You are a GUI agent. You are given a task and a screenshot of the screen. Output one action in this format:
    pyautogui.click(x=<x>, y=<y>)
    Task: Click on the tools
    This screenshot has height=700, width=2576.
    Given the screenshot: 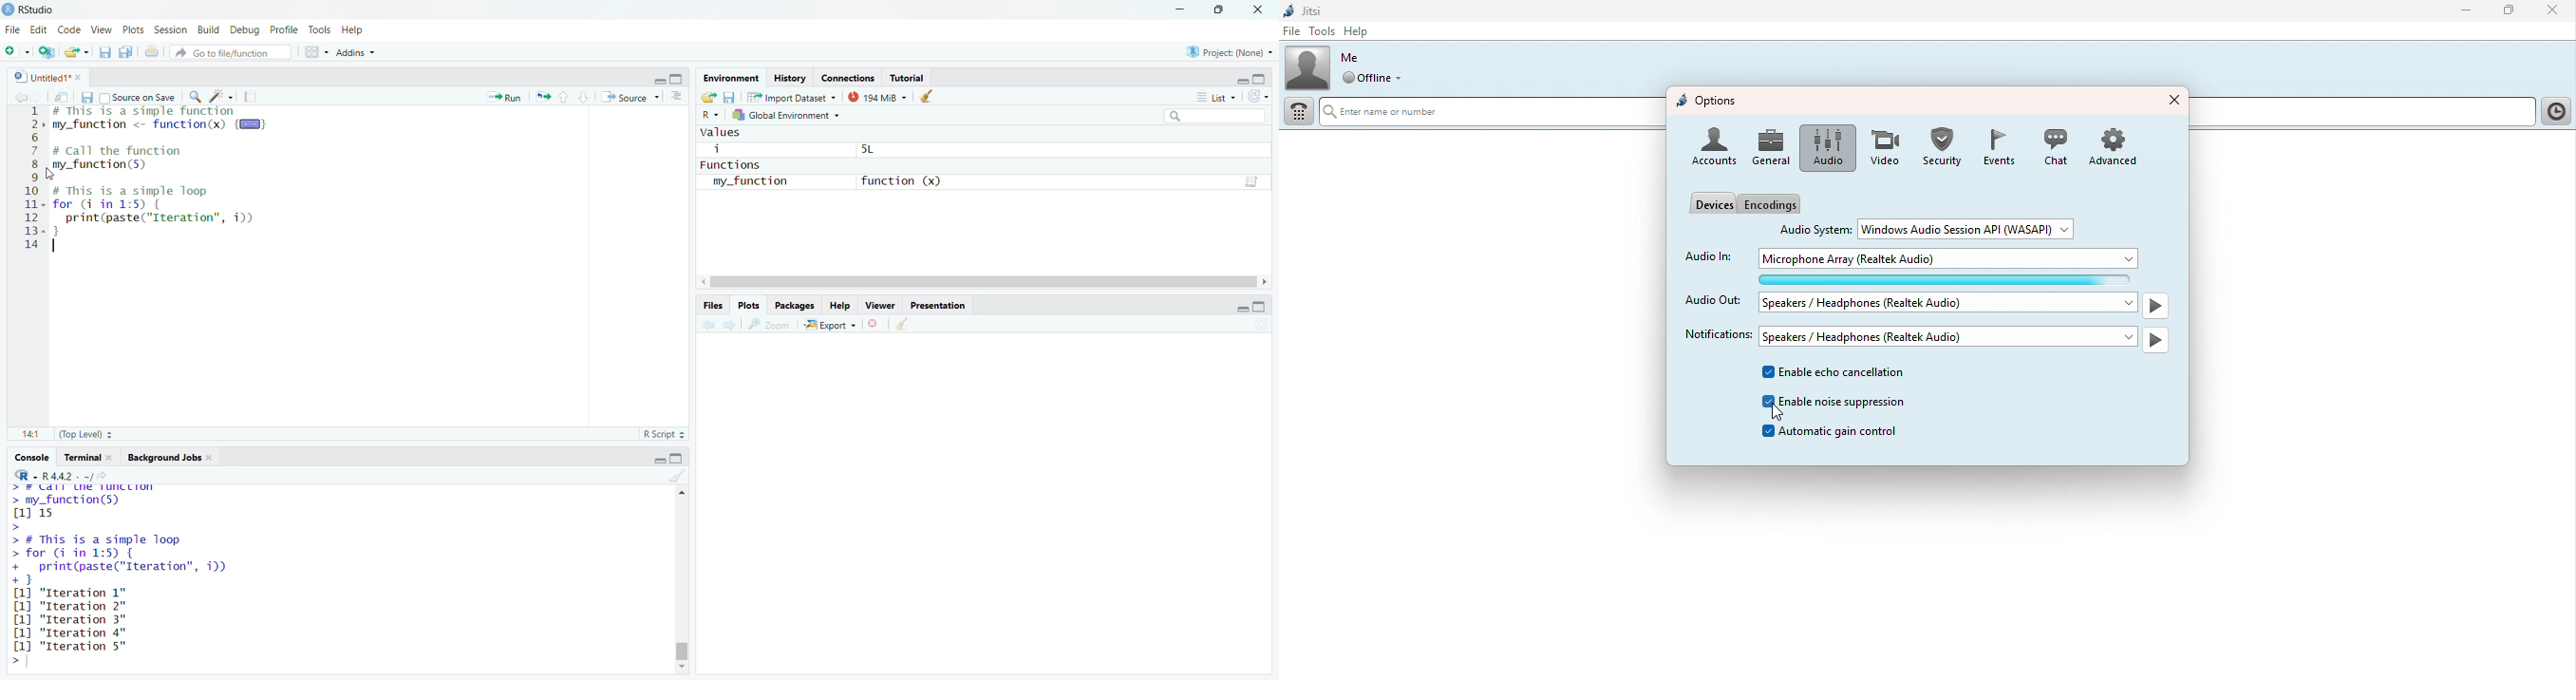 What is the action you would take?
    pyautogui.click(x=322, y=29)
    